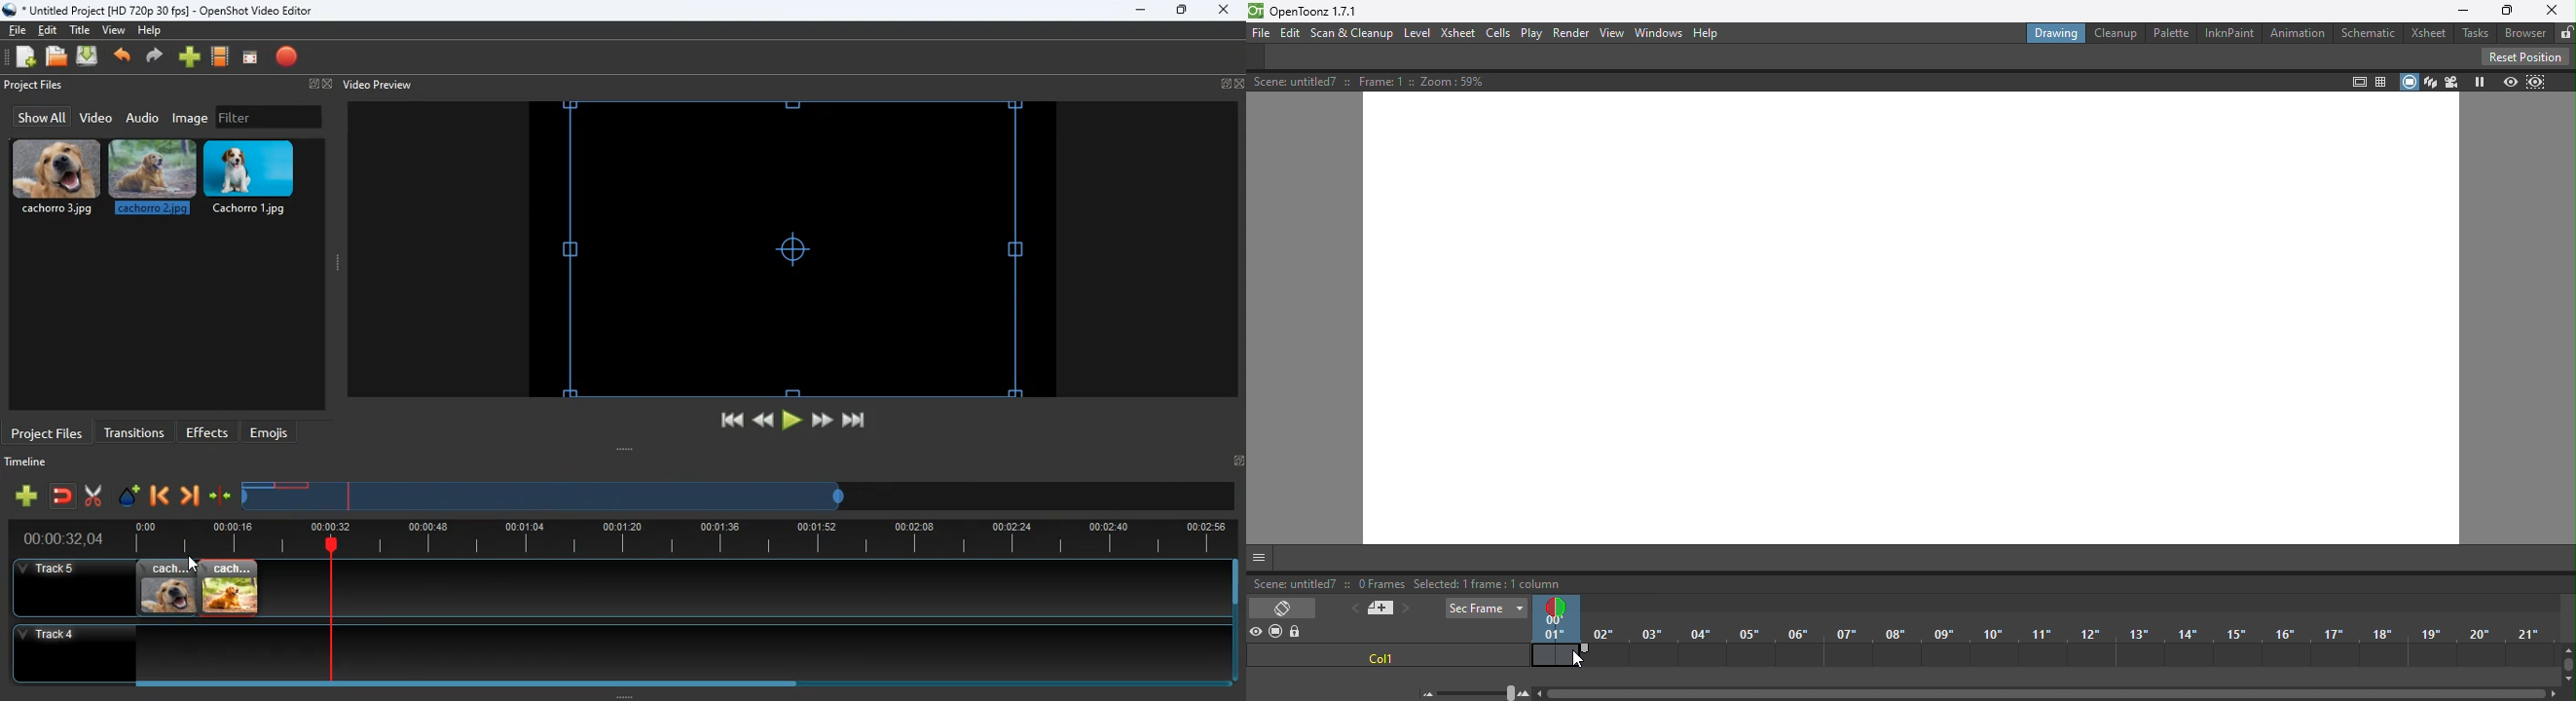 The width and height of the screenshot is (2576, 728). I want to click on Scan & Cleanup, so click(1353, 34).